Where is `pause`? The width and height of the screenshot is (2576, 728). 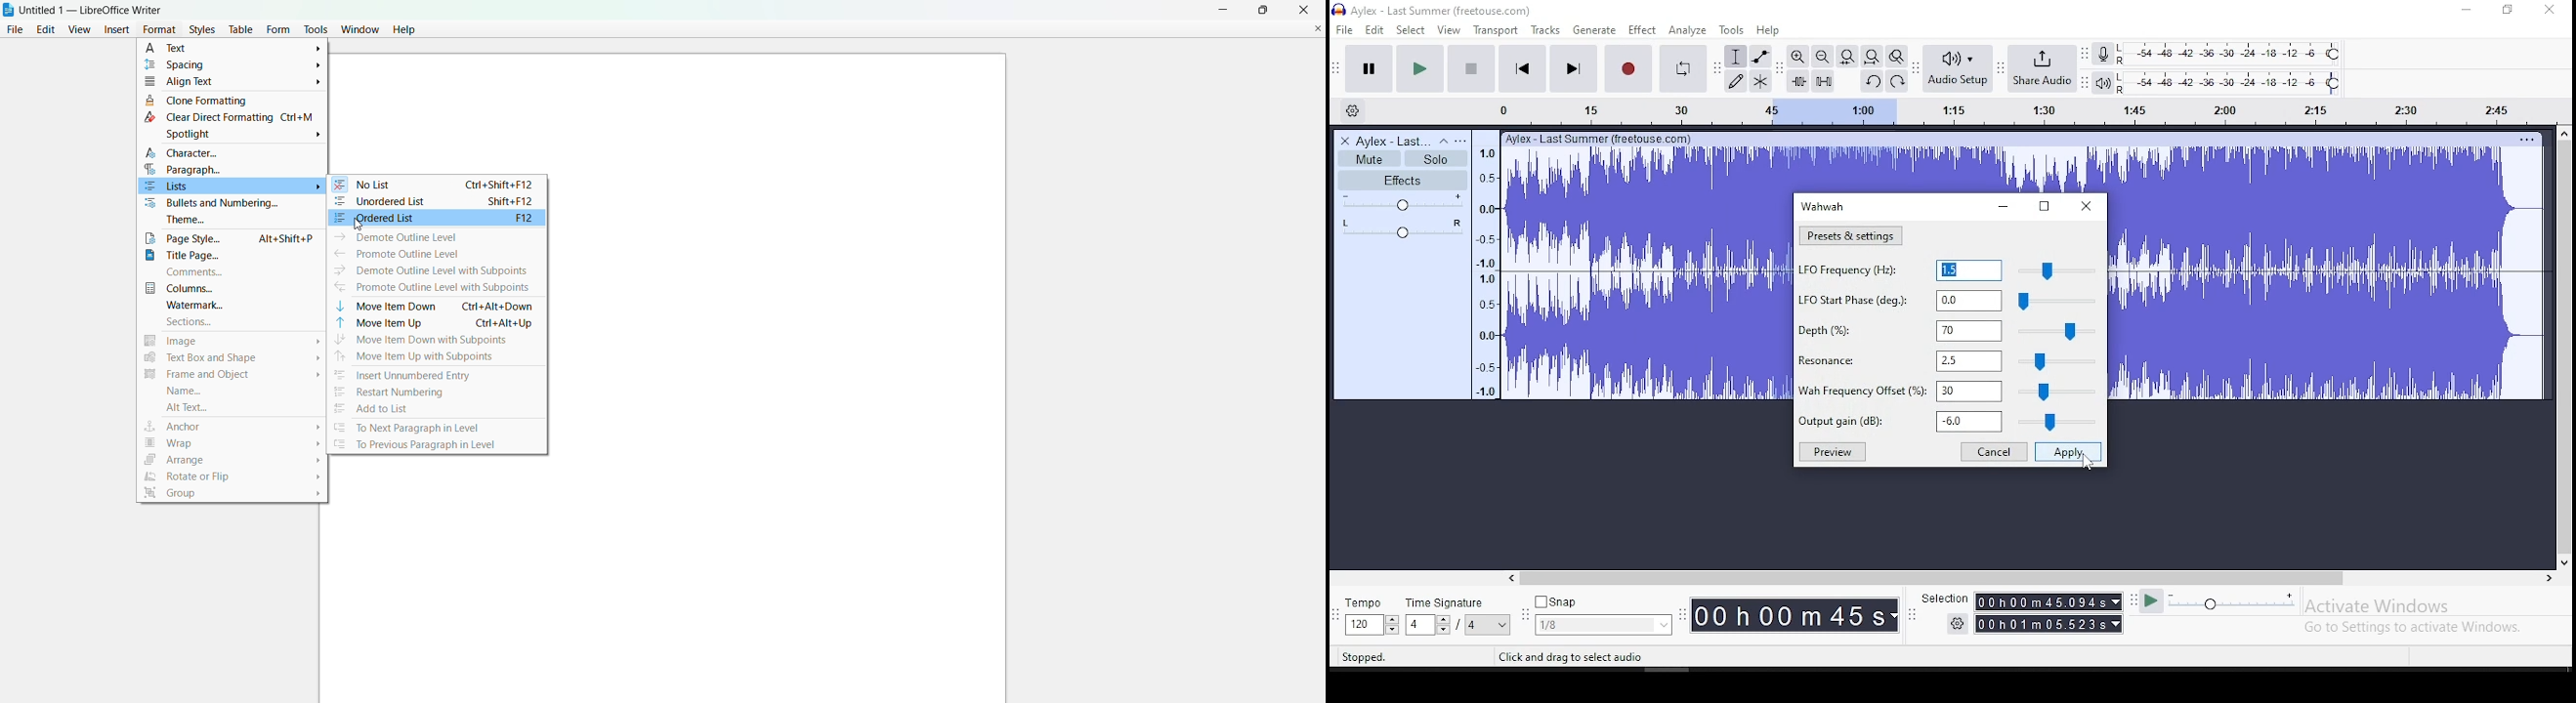
pause is located at coordinates (1367, 68).